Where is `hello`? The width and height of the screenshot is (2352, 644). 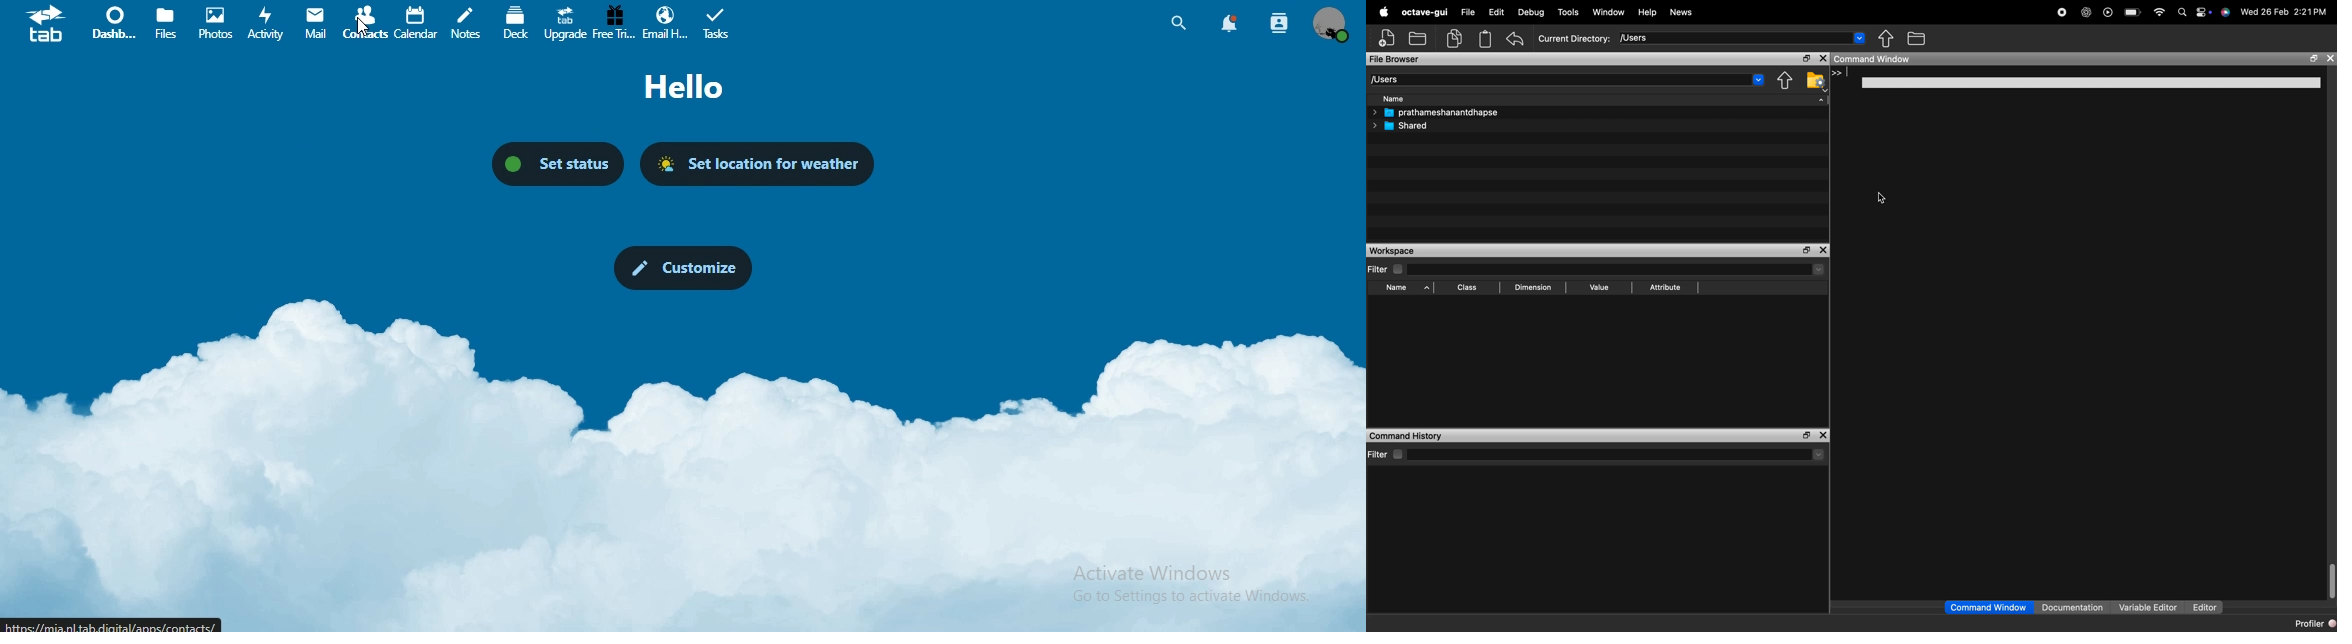 hello is located at coordinates (695, 88).